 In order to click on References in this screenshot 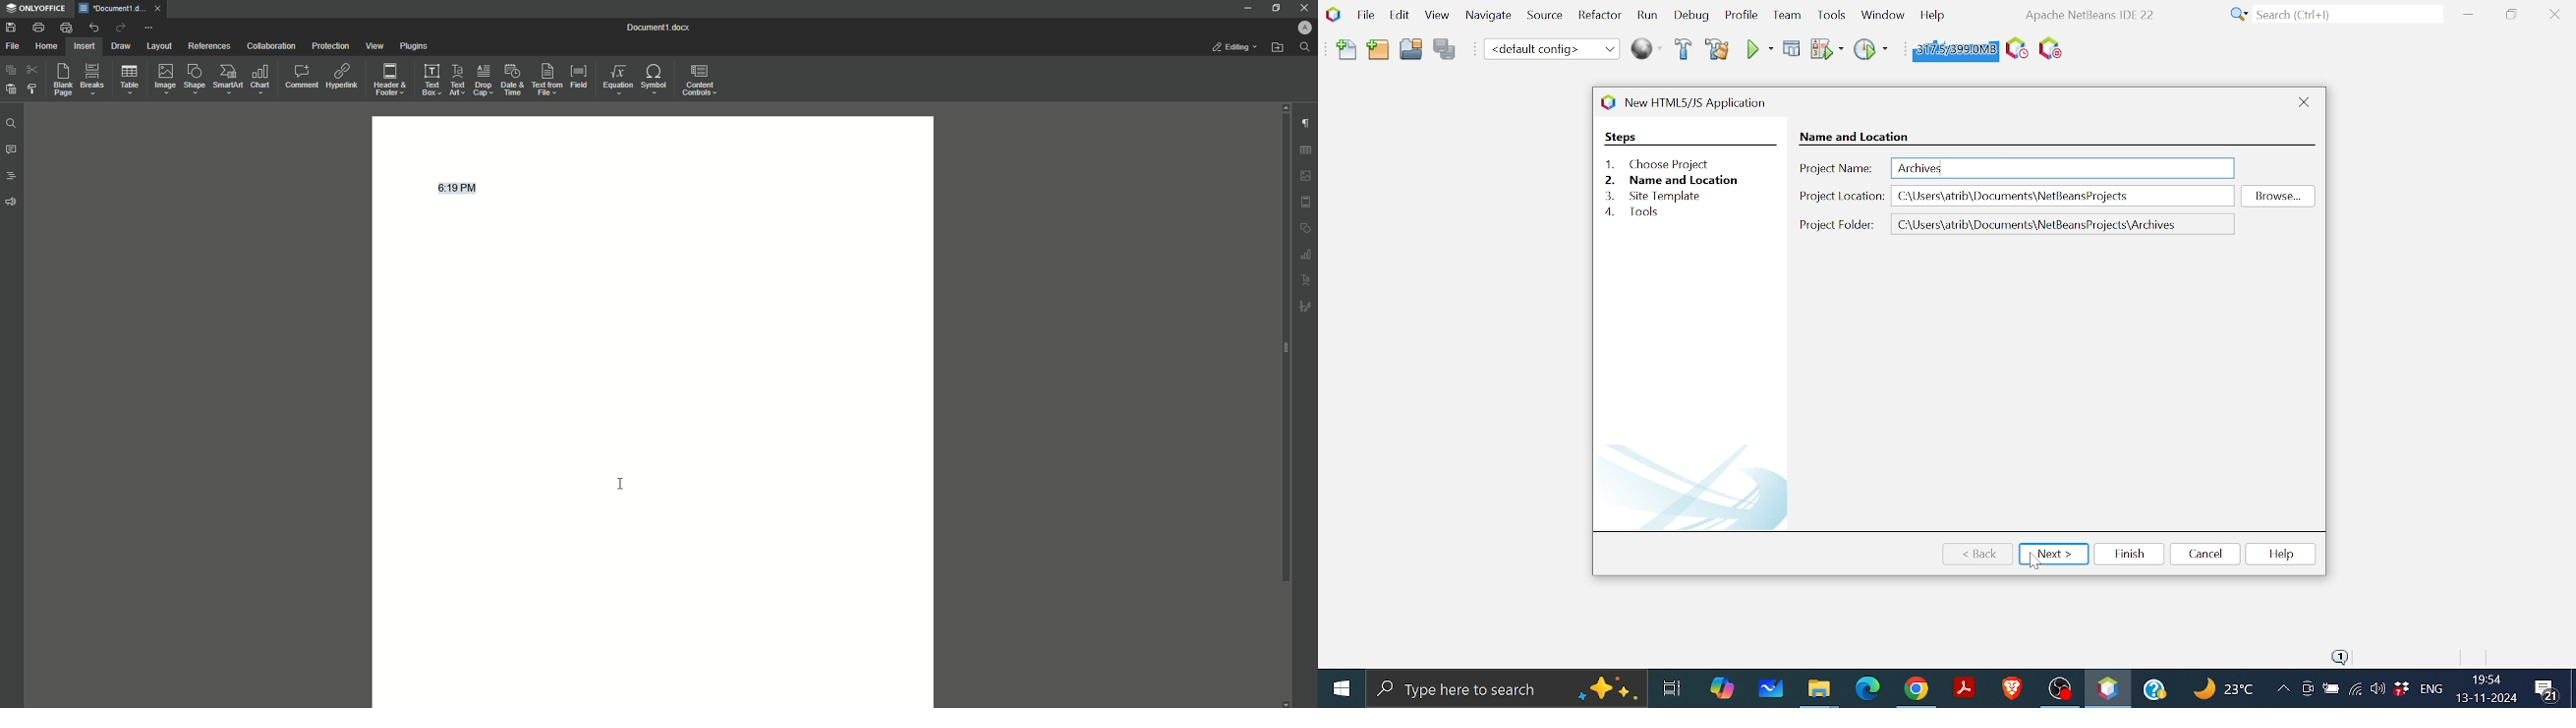, I will do `click(209, 46)`.